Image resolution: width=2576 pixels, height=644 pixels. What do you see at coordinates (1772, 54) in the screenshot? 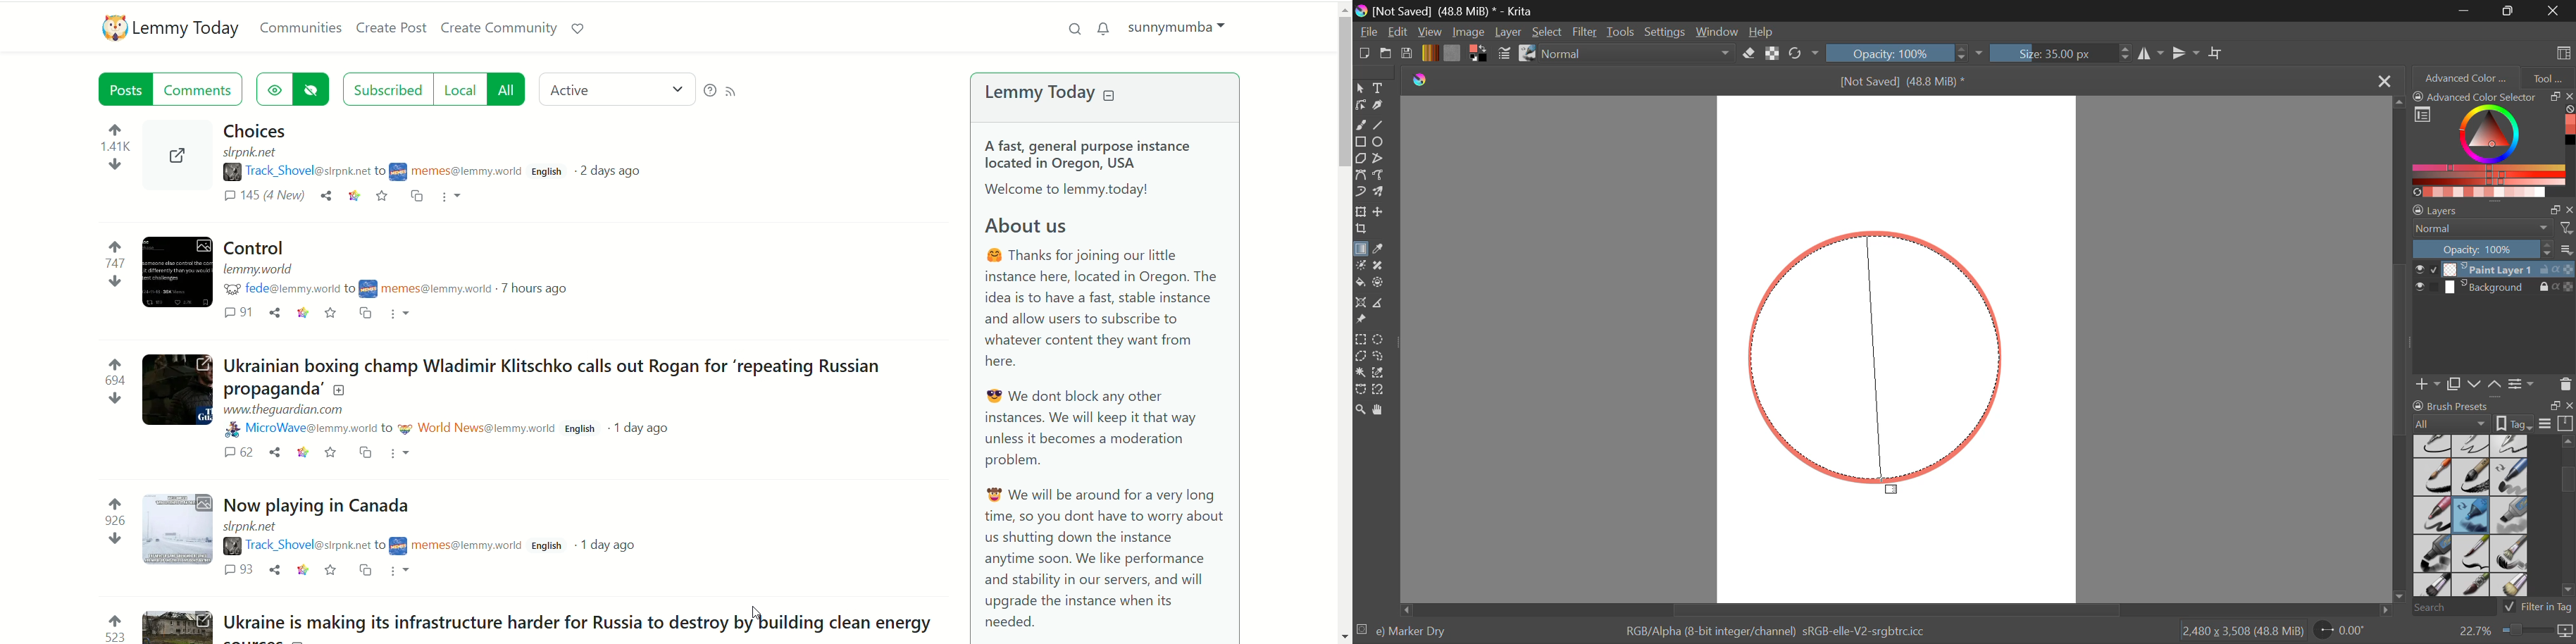
I see `Preserve Alpha` at bounding box center [1772, 54].